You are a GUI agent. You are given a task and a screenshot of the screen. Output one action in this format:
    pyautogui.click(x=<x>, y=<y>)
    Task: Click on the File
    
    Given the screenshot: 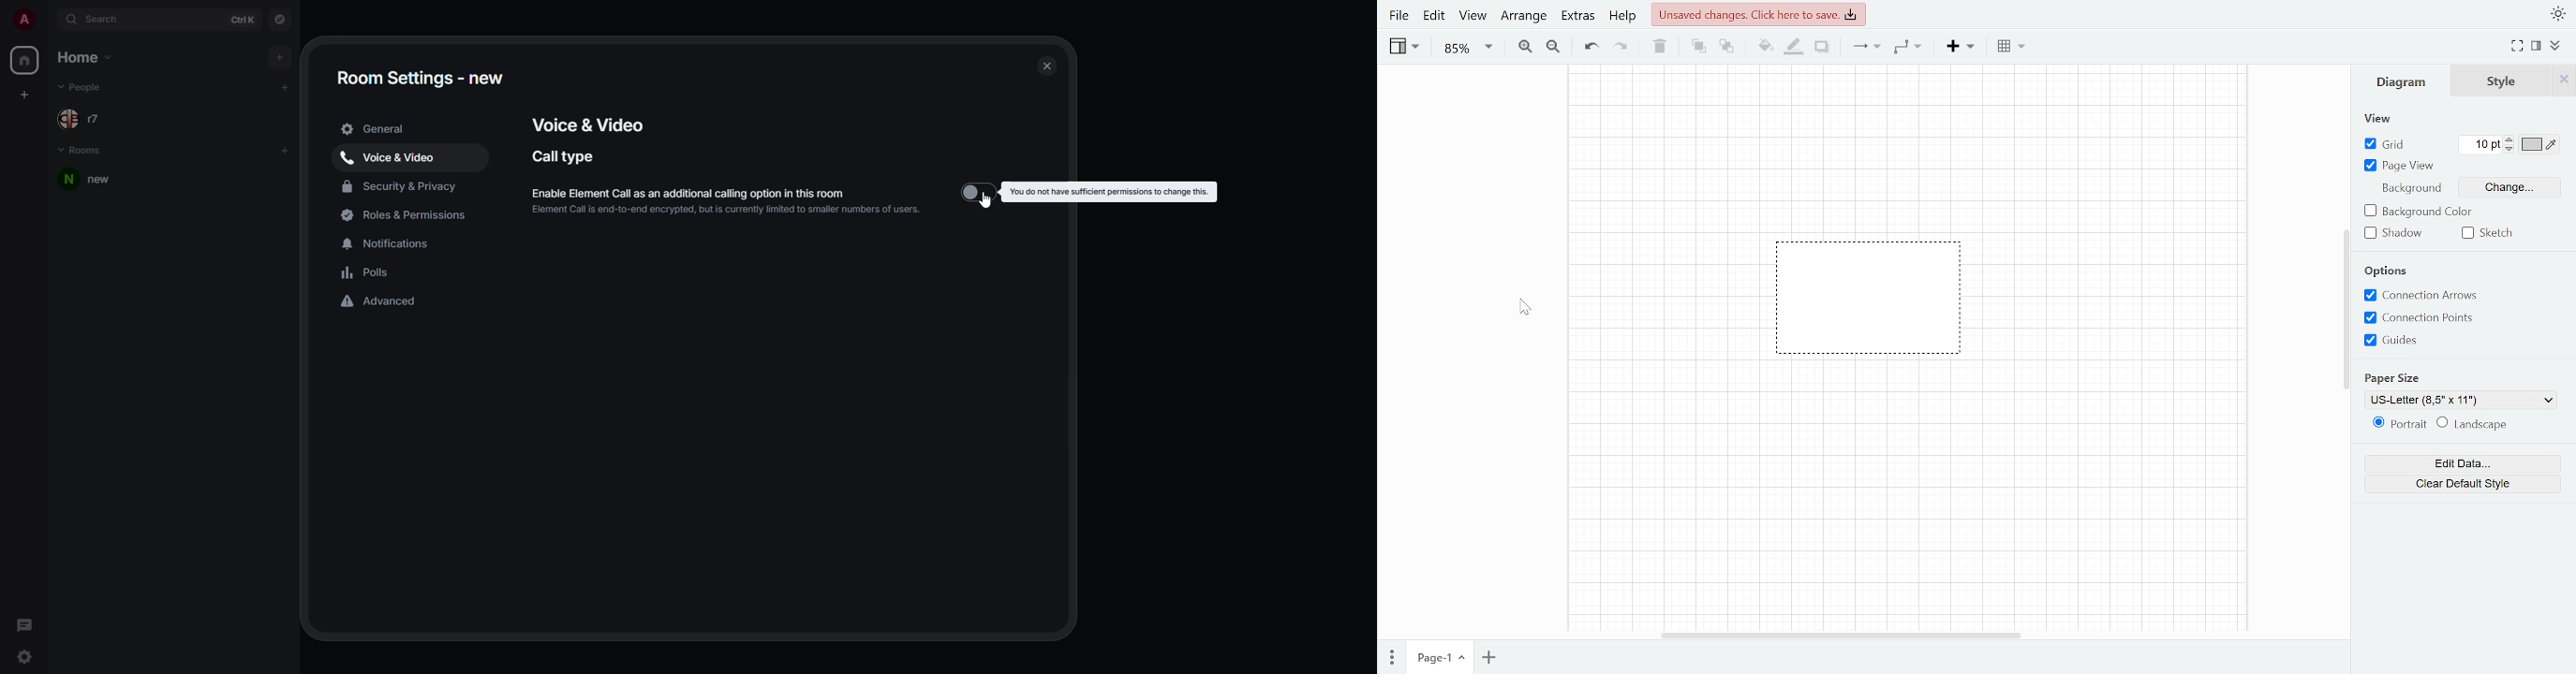 What is the action you would take?
    pyautogui.click(x=1399, y=18)
    